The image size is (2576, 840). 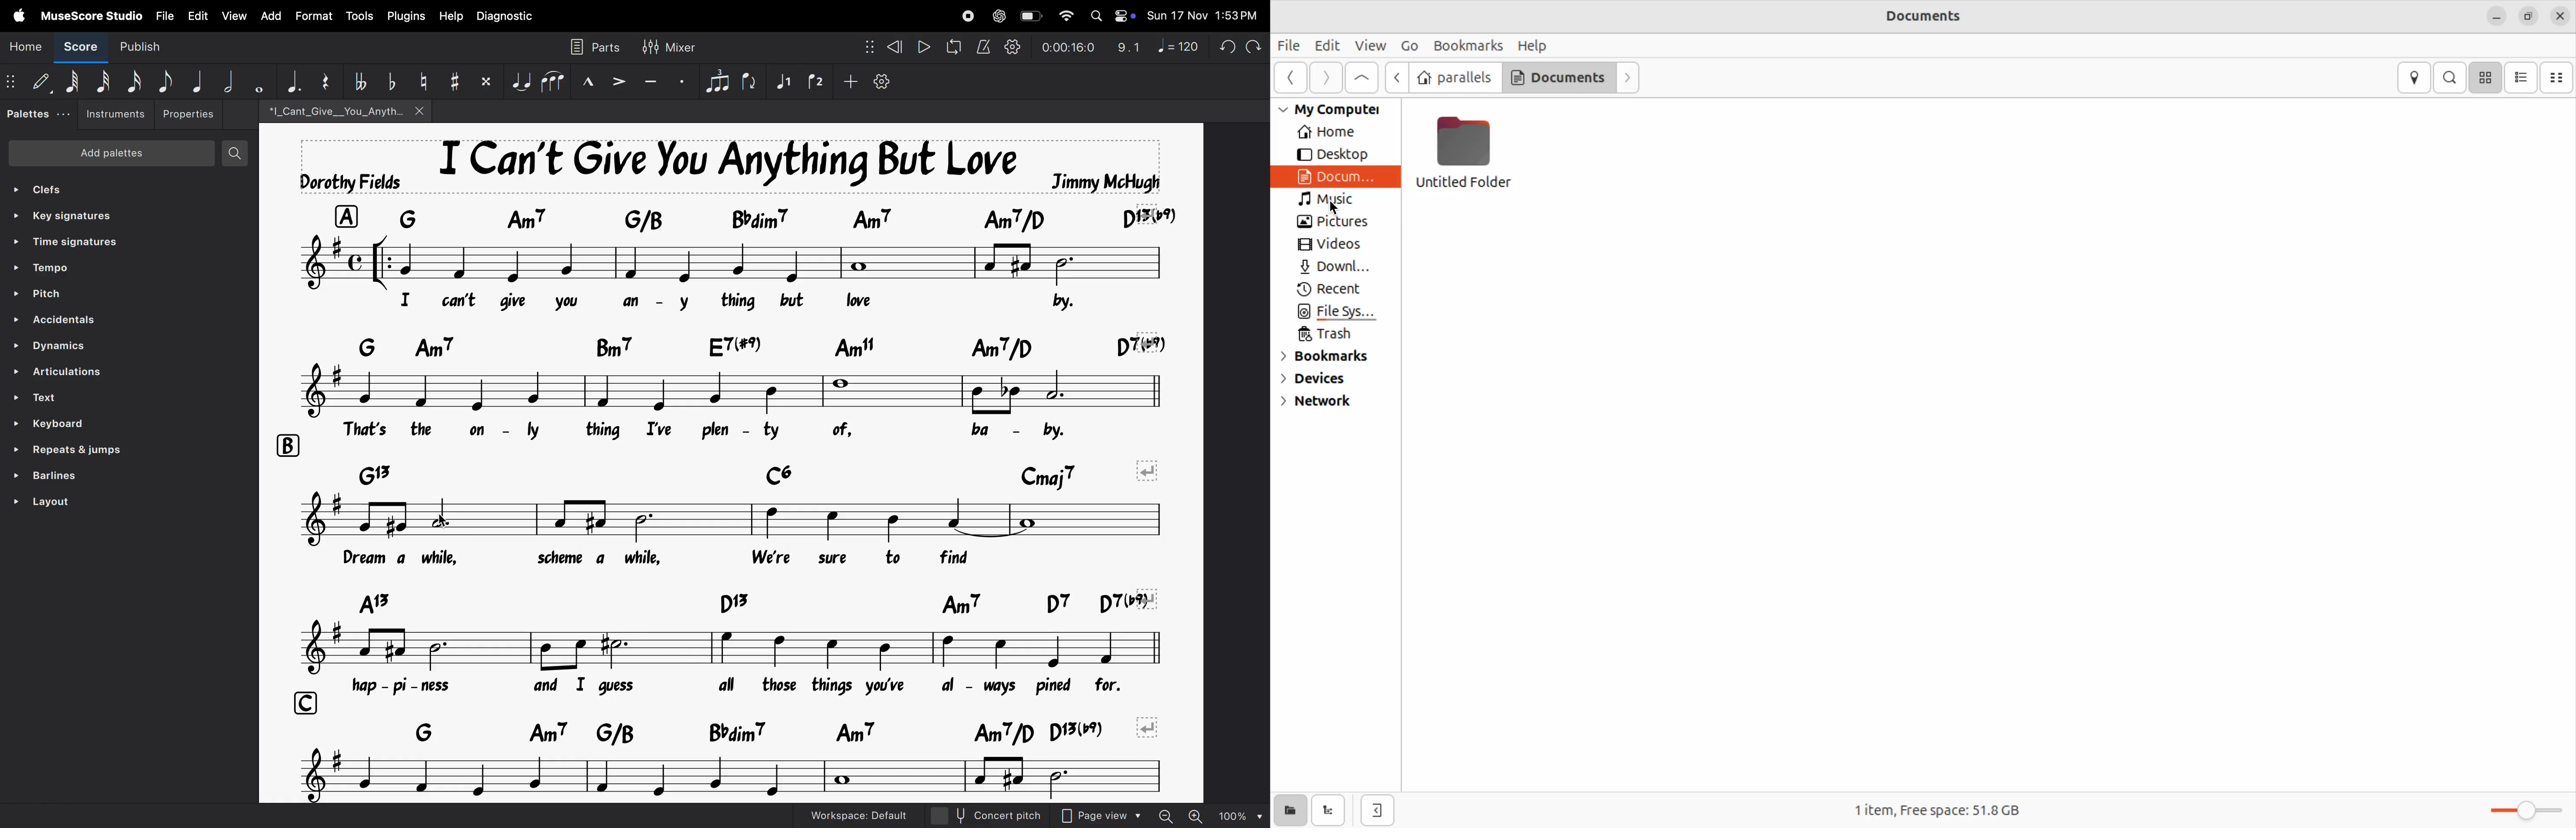 What do you see at coordinates (47, 269) in the screenshot?
I see `tempo` at bounding box center [47, 269].